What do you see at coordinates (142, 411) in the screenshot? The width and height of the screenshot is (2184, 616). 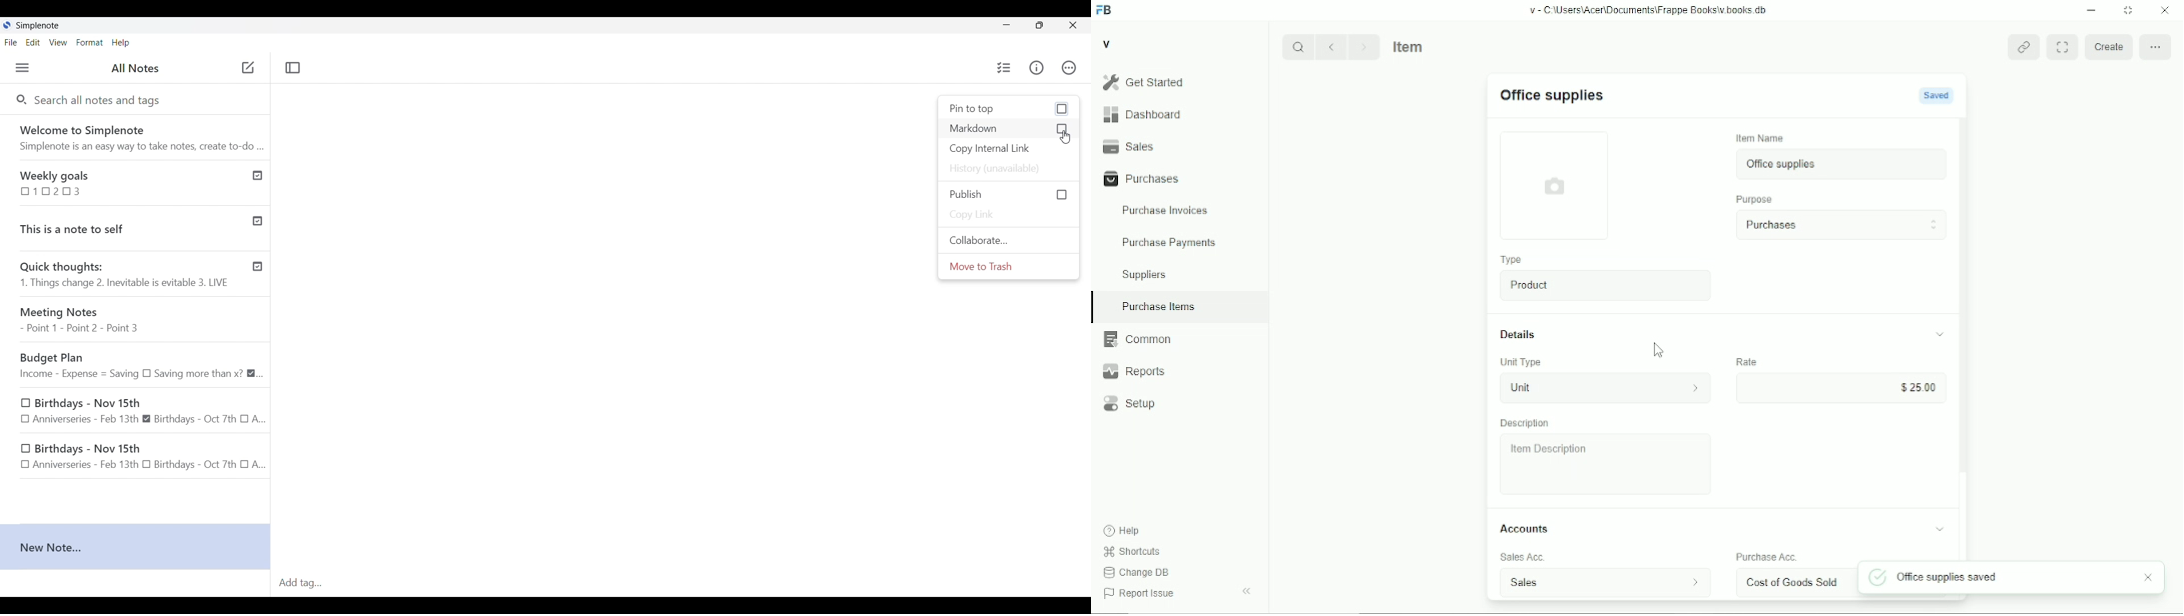 I see ` Birthdays - Nov 15th ` at bounding box center [142, 411].